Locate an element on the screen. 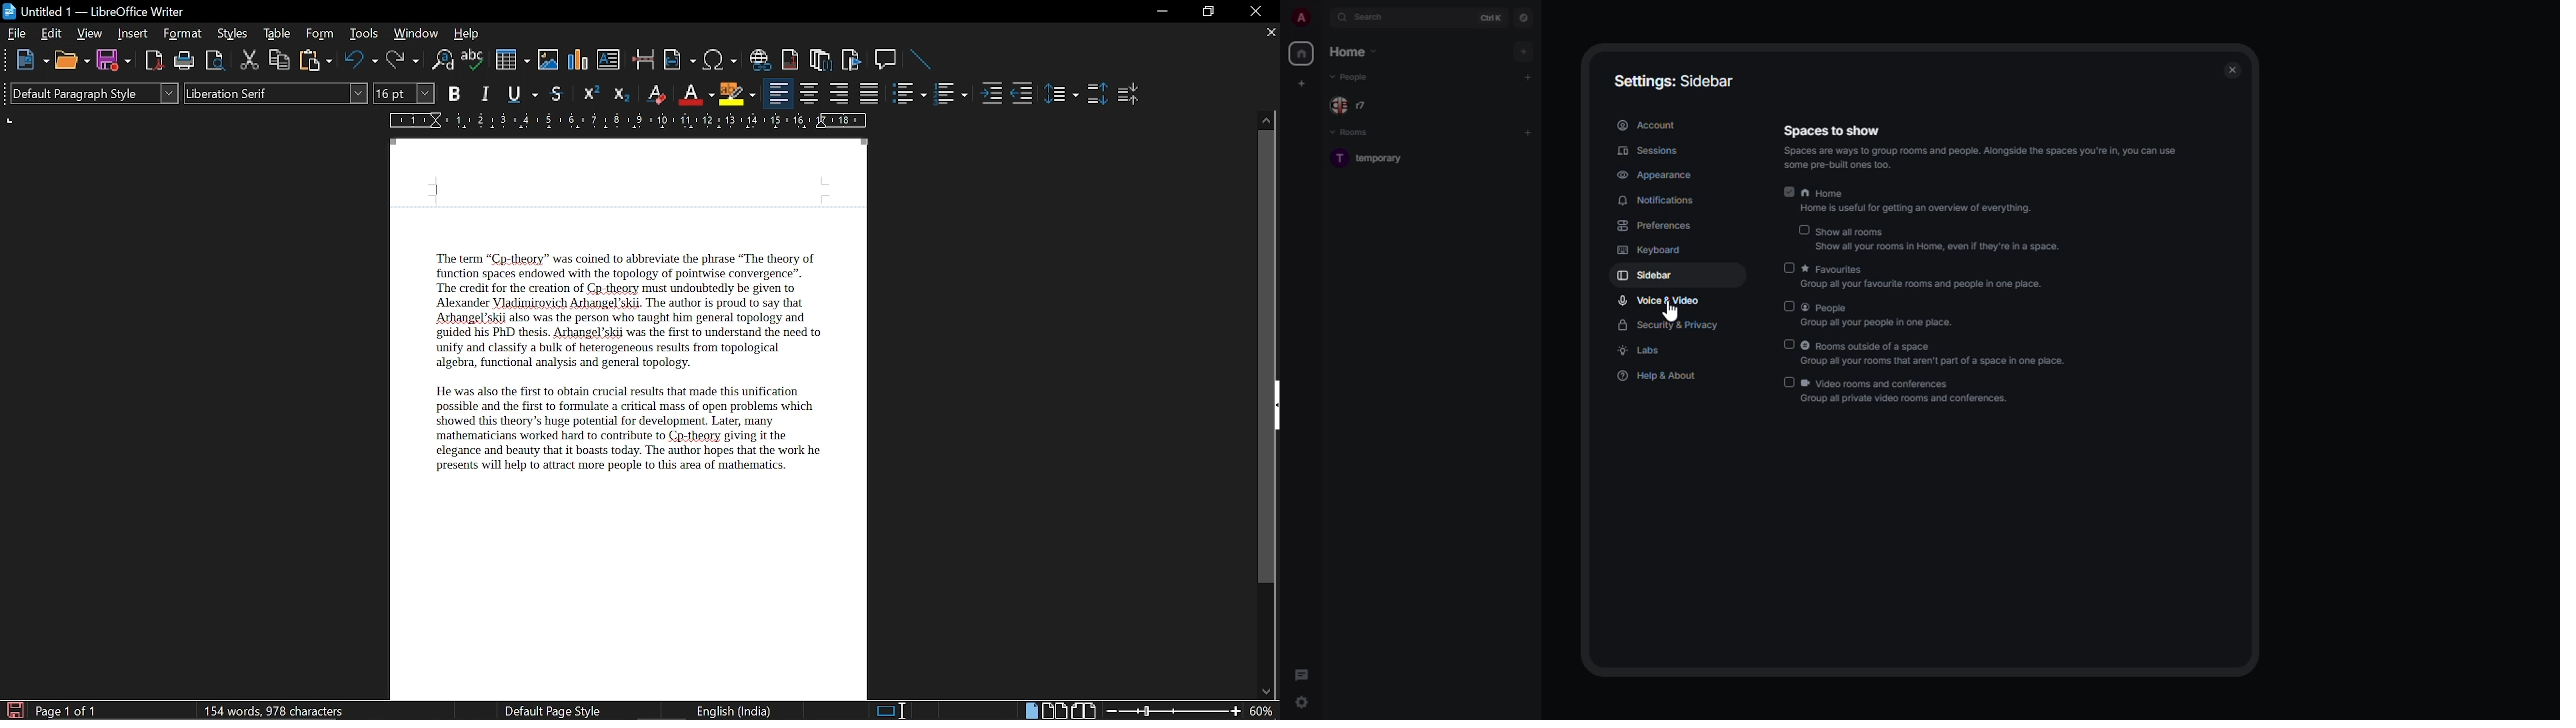 This screenshot has width=2576, height=728. labs is located at coordinates (1642, 352).